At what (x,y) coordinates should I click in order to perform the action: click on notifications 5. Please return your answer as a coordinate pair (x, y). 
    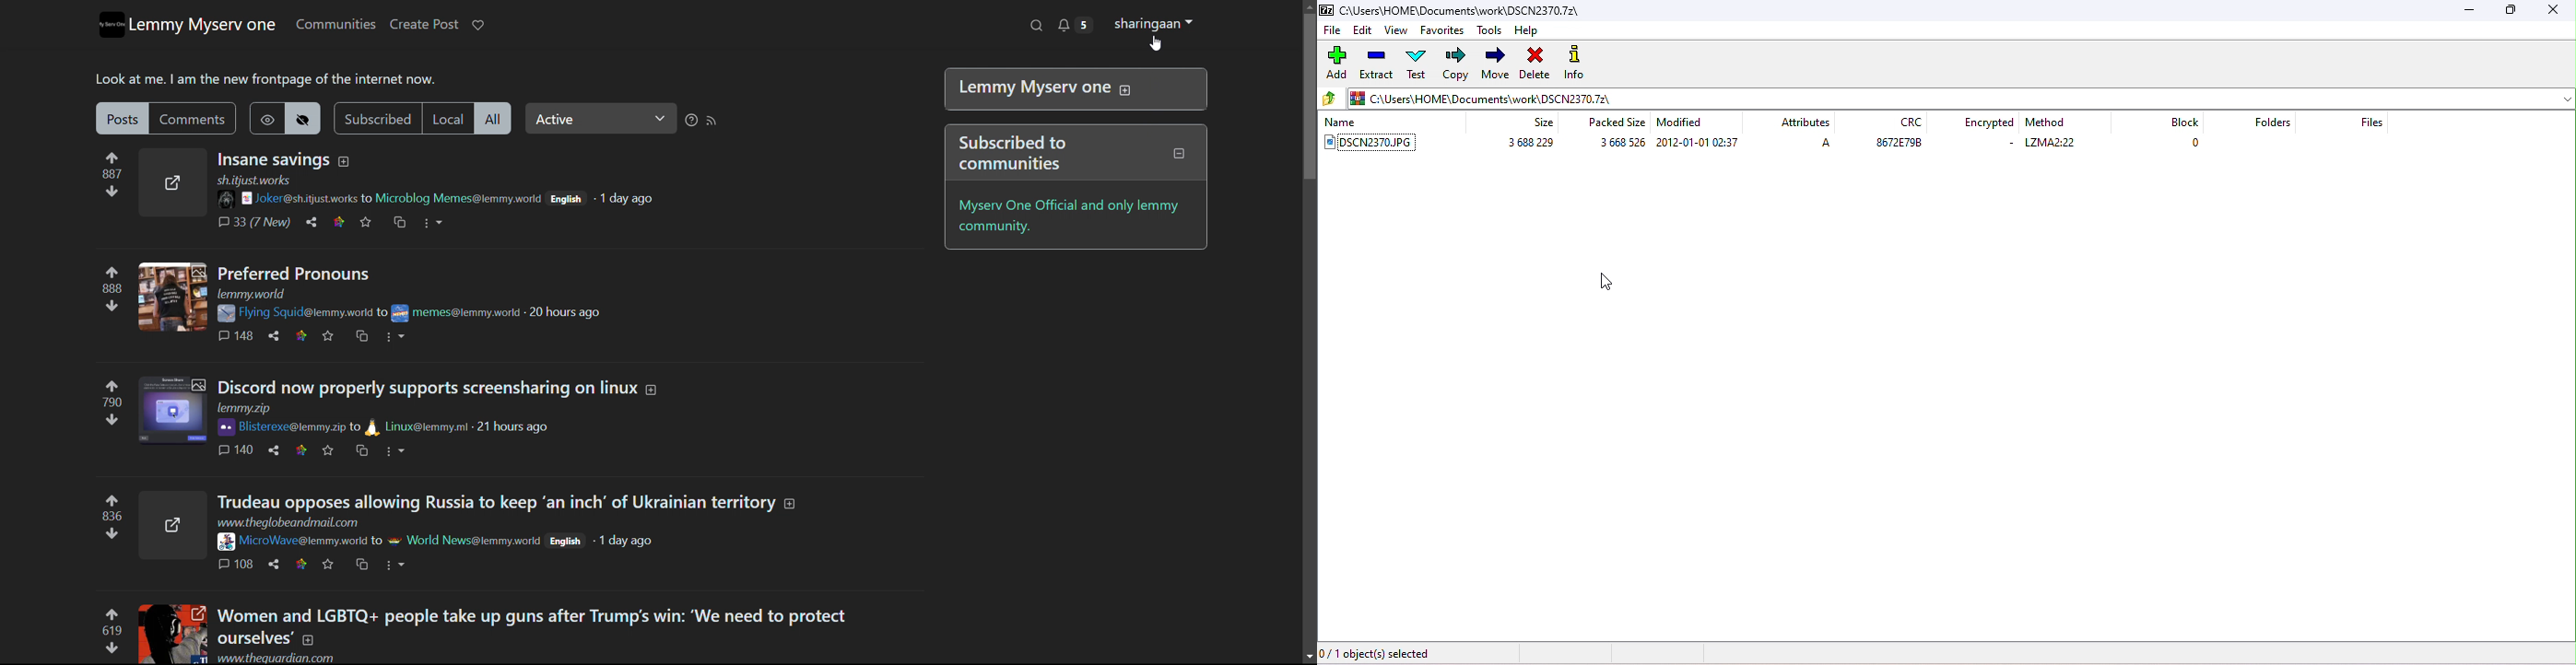
    Looking at the image, I should click on (1074, 25).